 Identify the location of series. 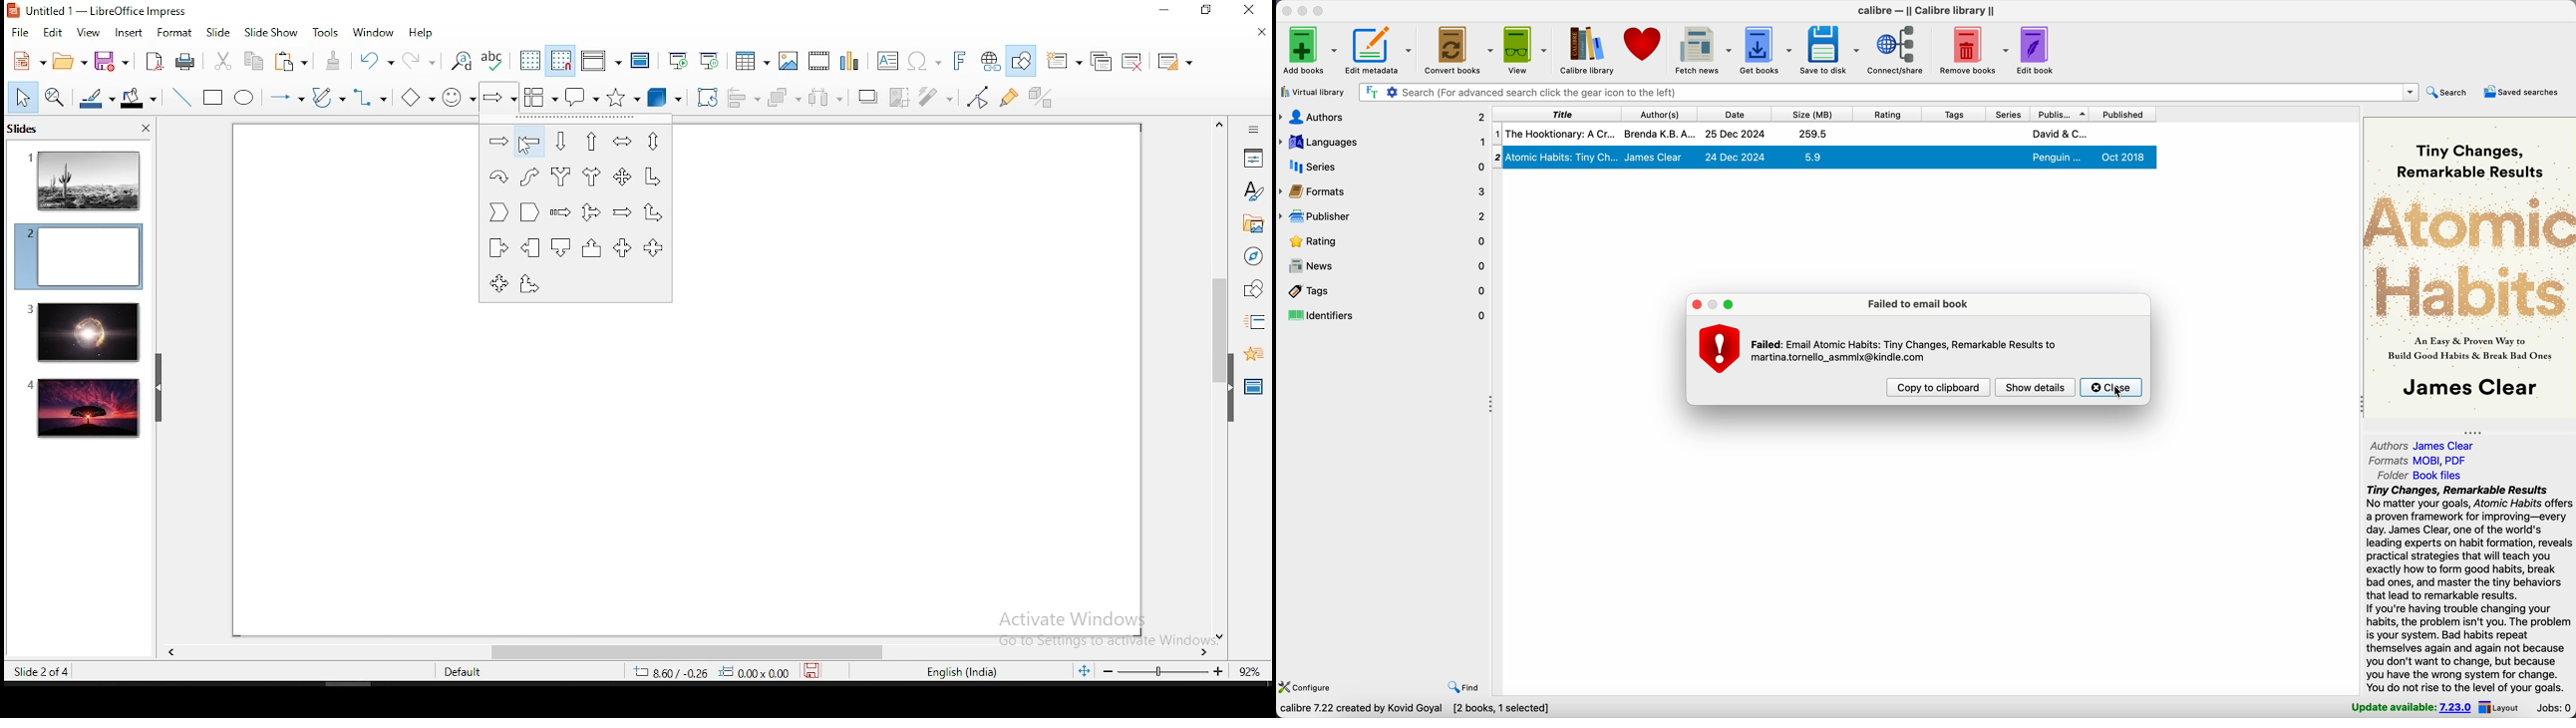
(1383, 167).